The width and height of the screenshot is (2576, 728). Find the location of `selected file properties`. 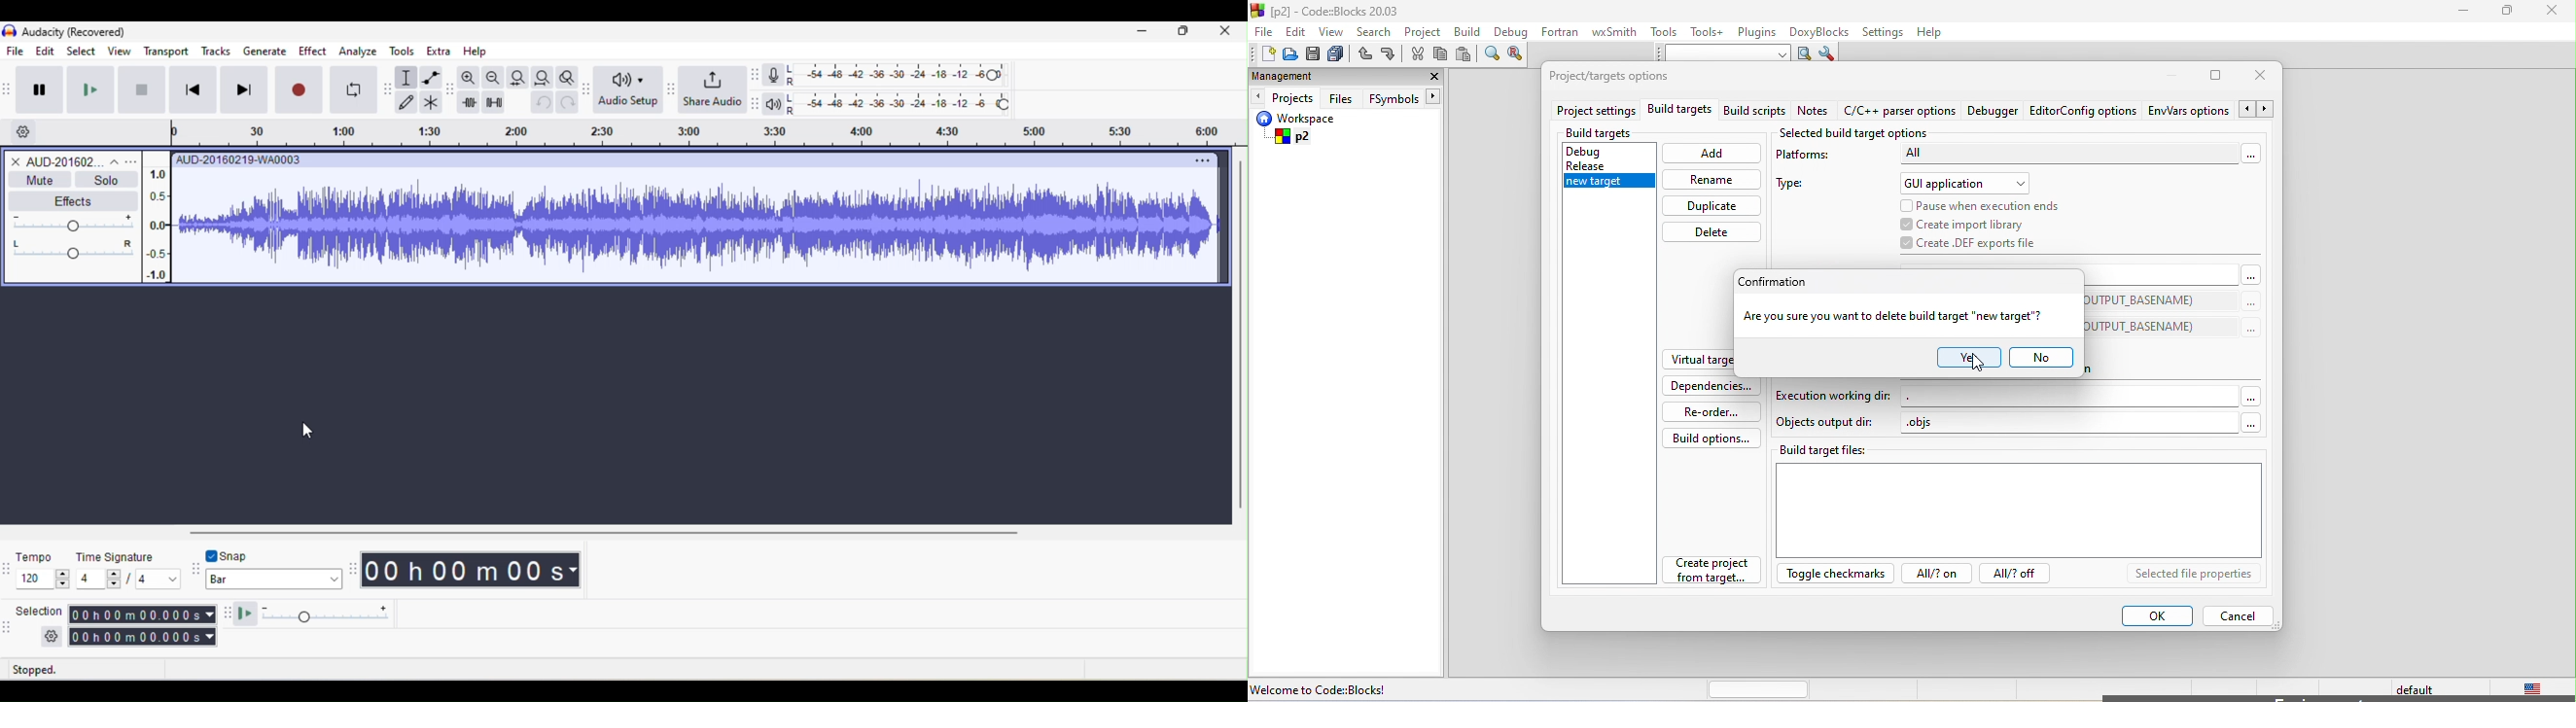

selected file properties is located at coordinates (2192, 575).